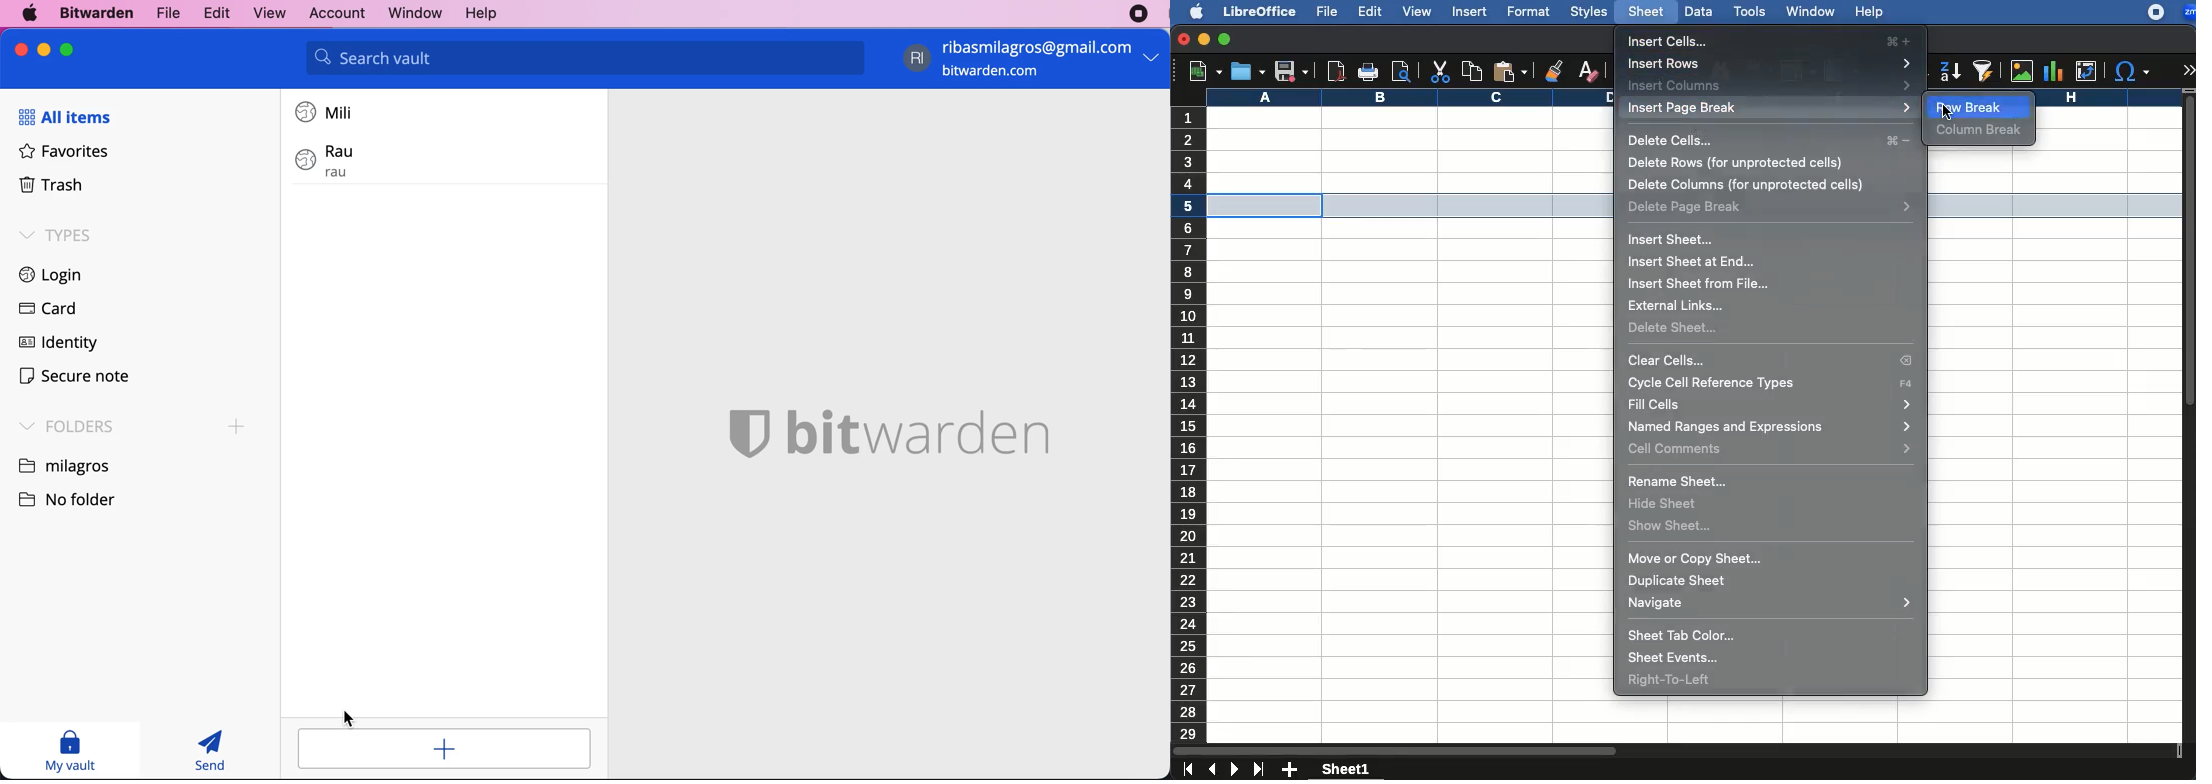 This screenshot has height=784, width=2212. What do you see at coordinates (2190, 417) in the screenshot?
I see `scroll` at bounding box center [2190, 417].